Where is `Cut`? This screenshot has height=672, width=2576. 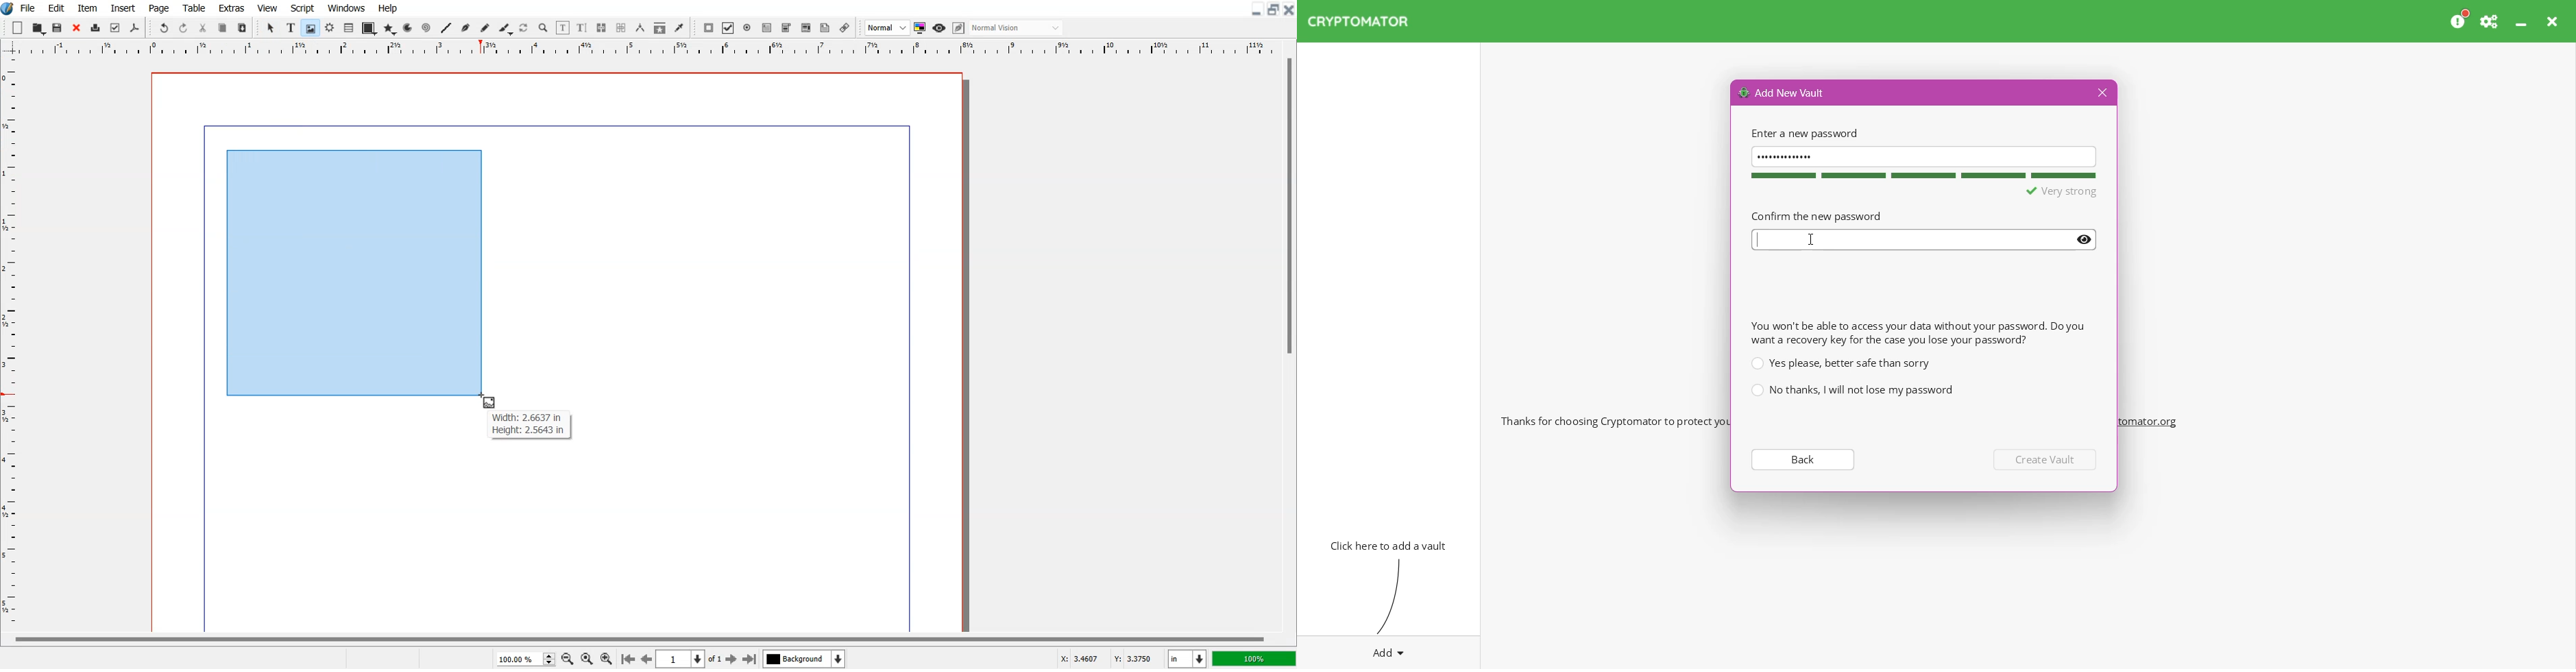 Cut is located at coordinates (203, 27).